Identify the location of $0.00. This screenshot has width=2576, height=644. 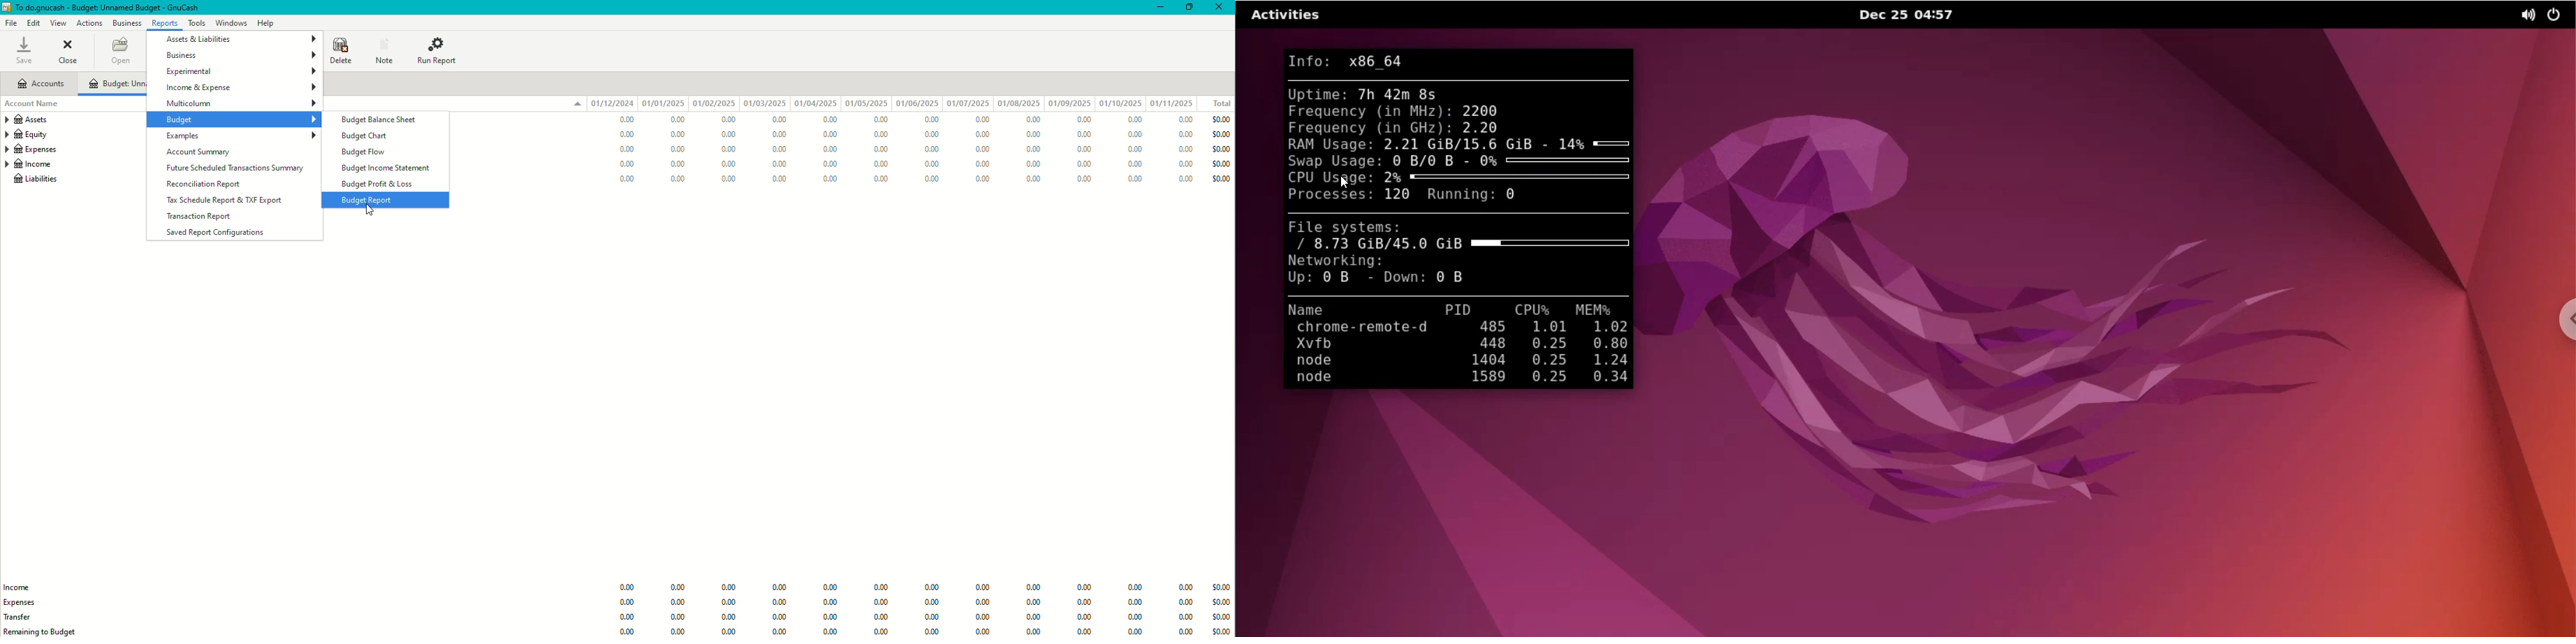
(1220, 631).